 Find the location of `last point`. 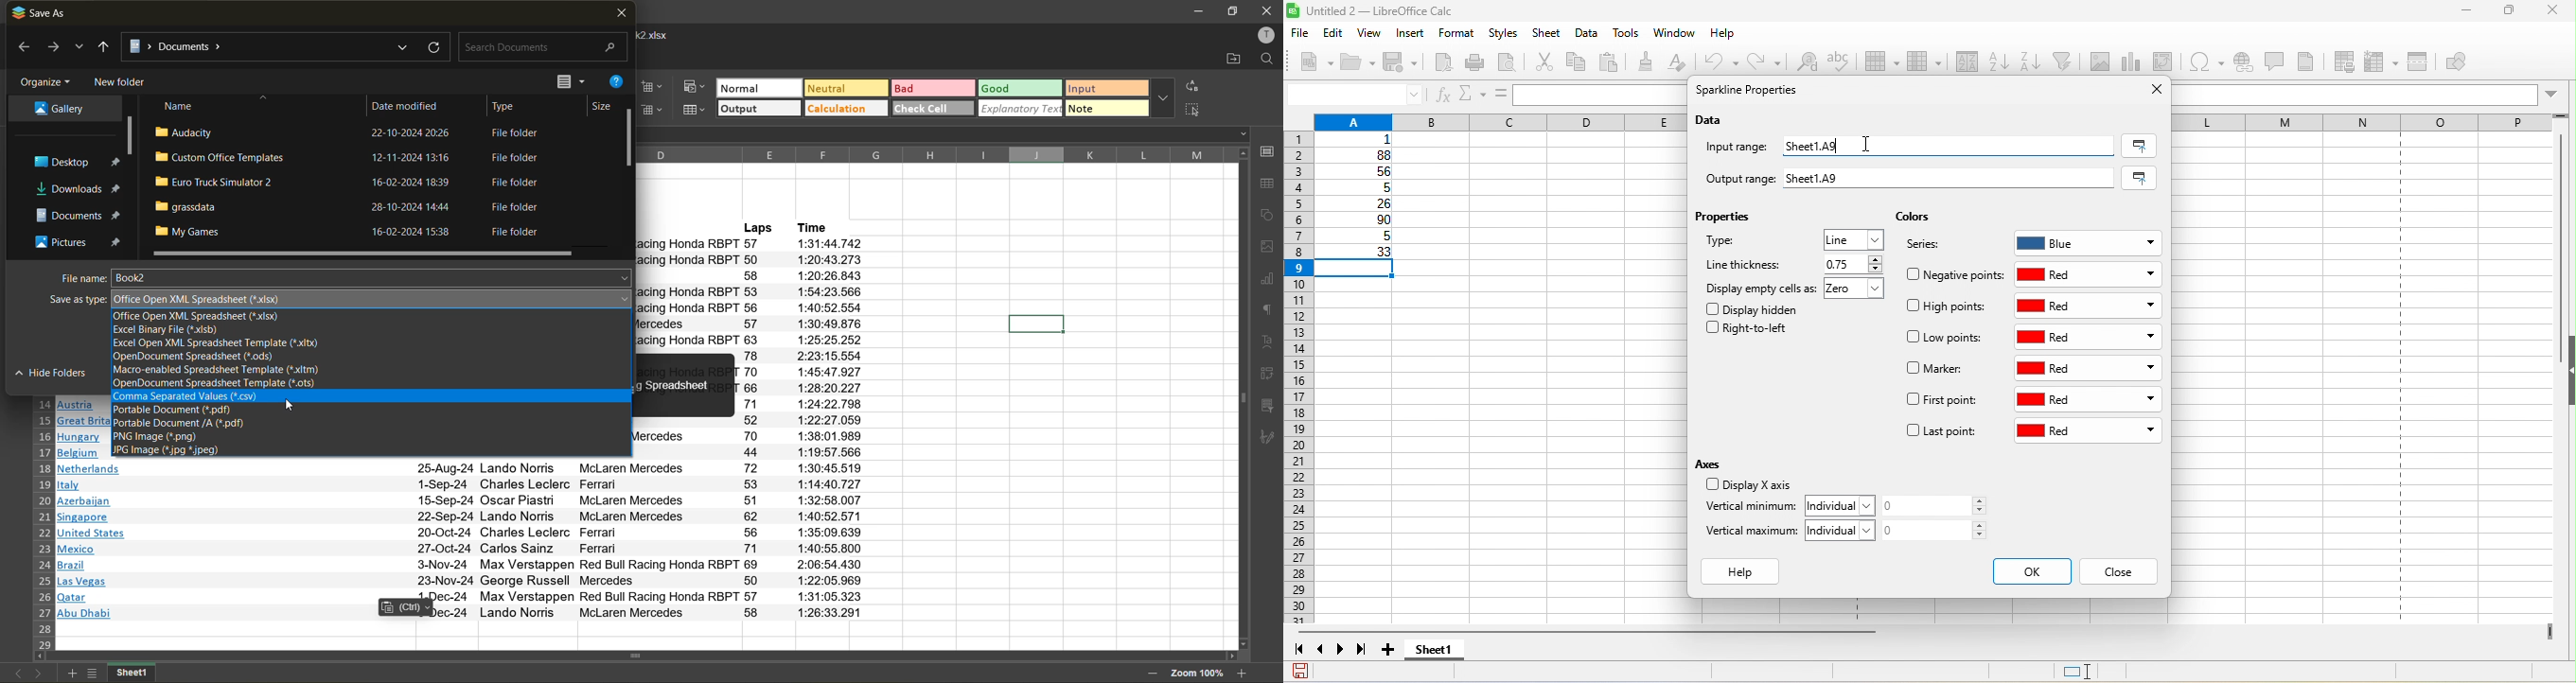

last point is located at coordinates (1941, 433).